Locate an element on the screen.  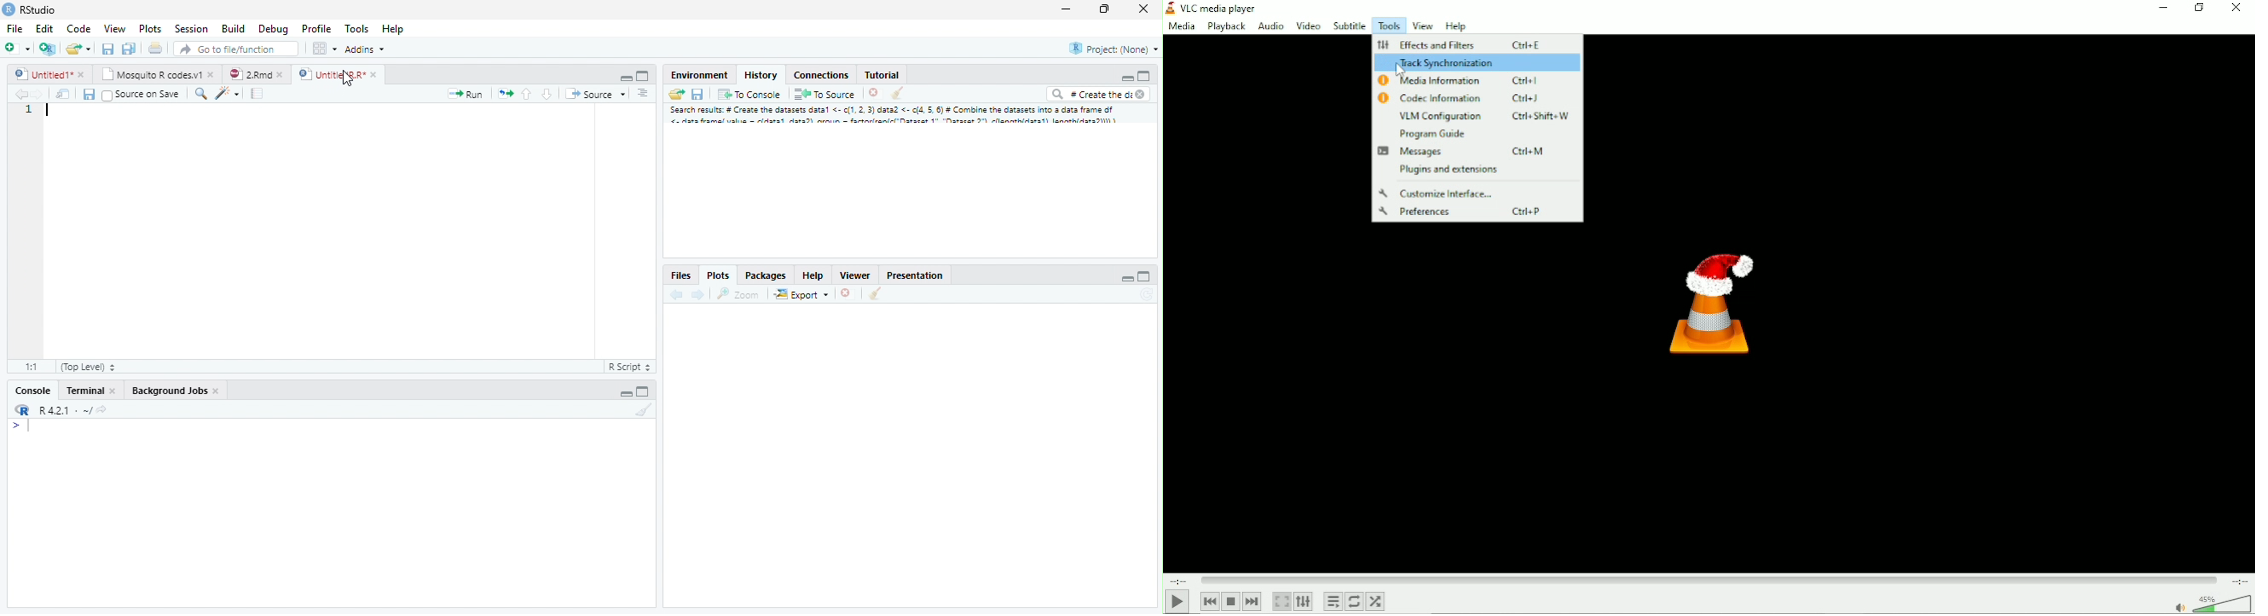
Stop playlist is located at coordinates (1231, 602).